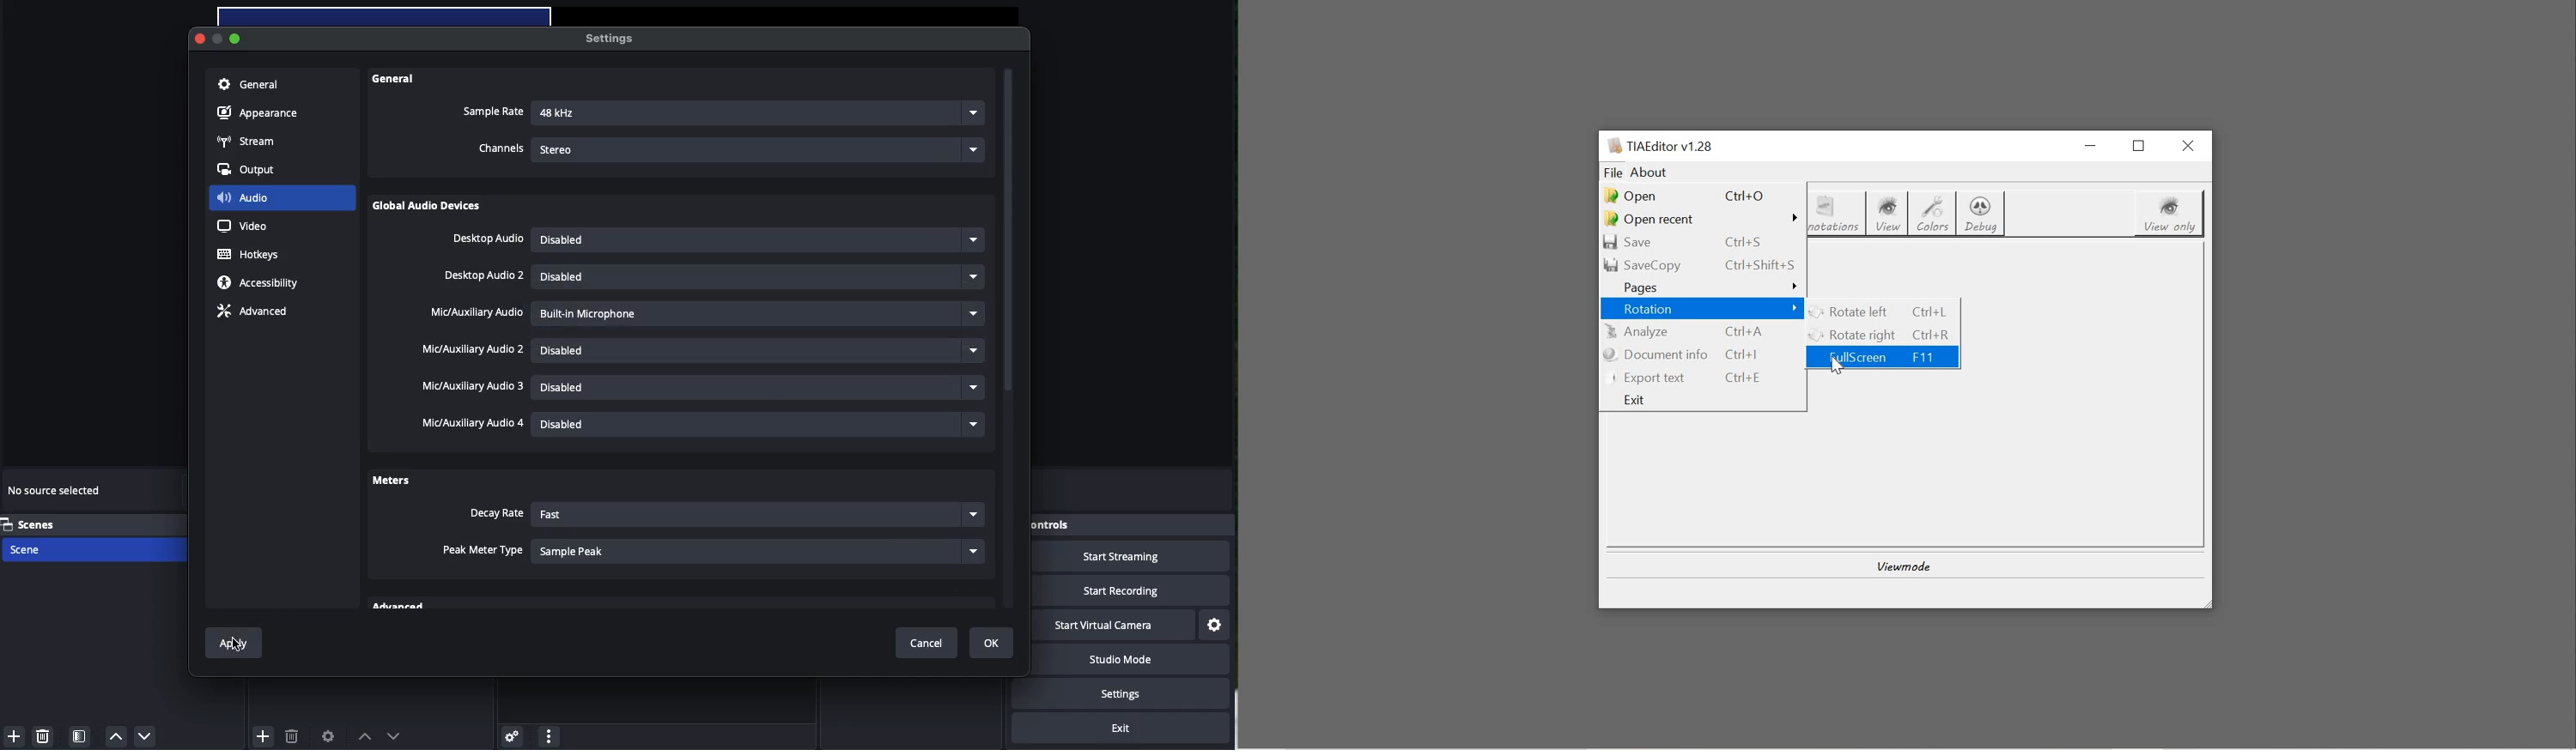 This screenshot has width=2576, height=756. What do you see at coordinates (471, 423) in the screenshot?
I see `Mic aux auto 4` at bounding box center [471, 423].